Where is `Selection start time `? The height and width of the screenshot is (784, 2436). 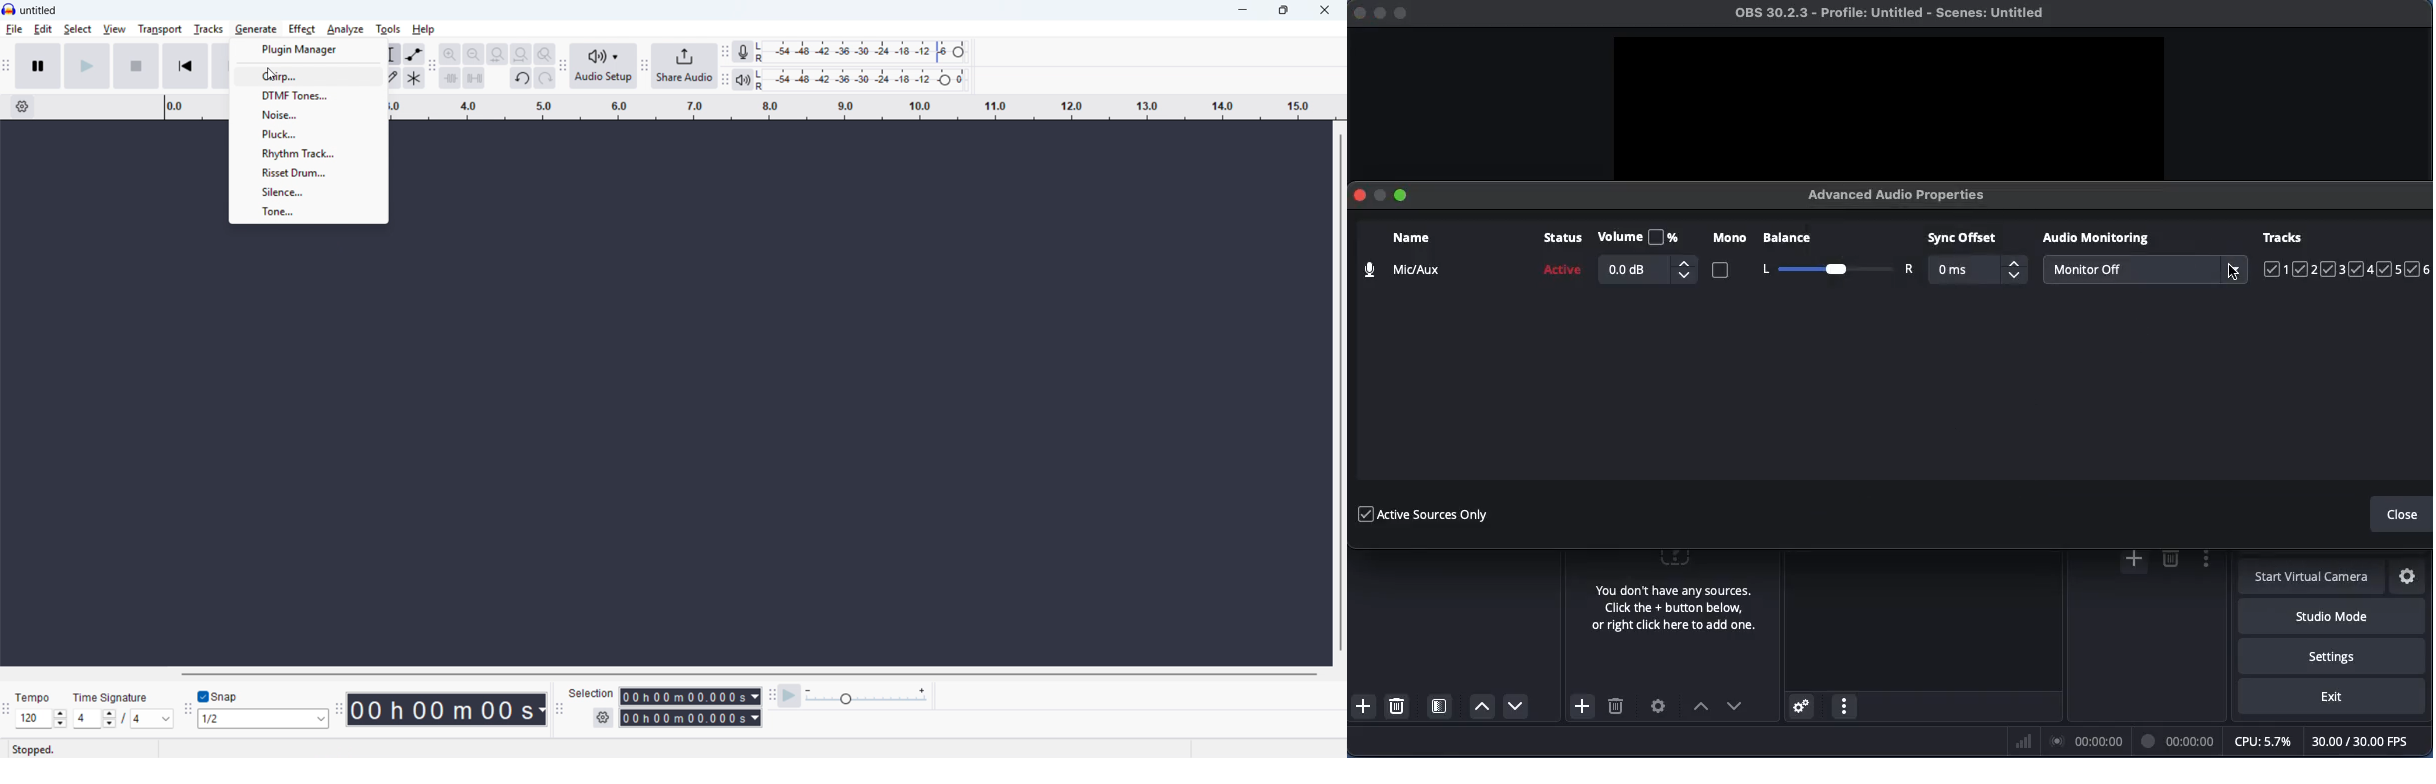 Selection start time  is located at coordinates (691, 696).